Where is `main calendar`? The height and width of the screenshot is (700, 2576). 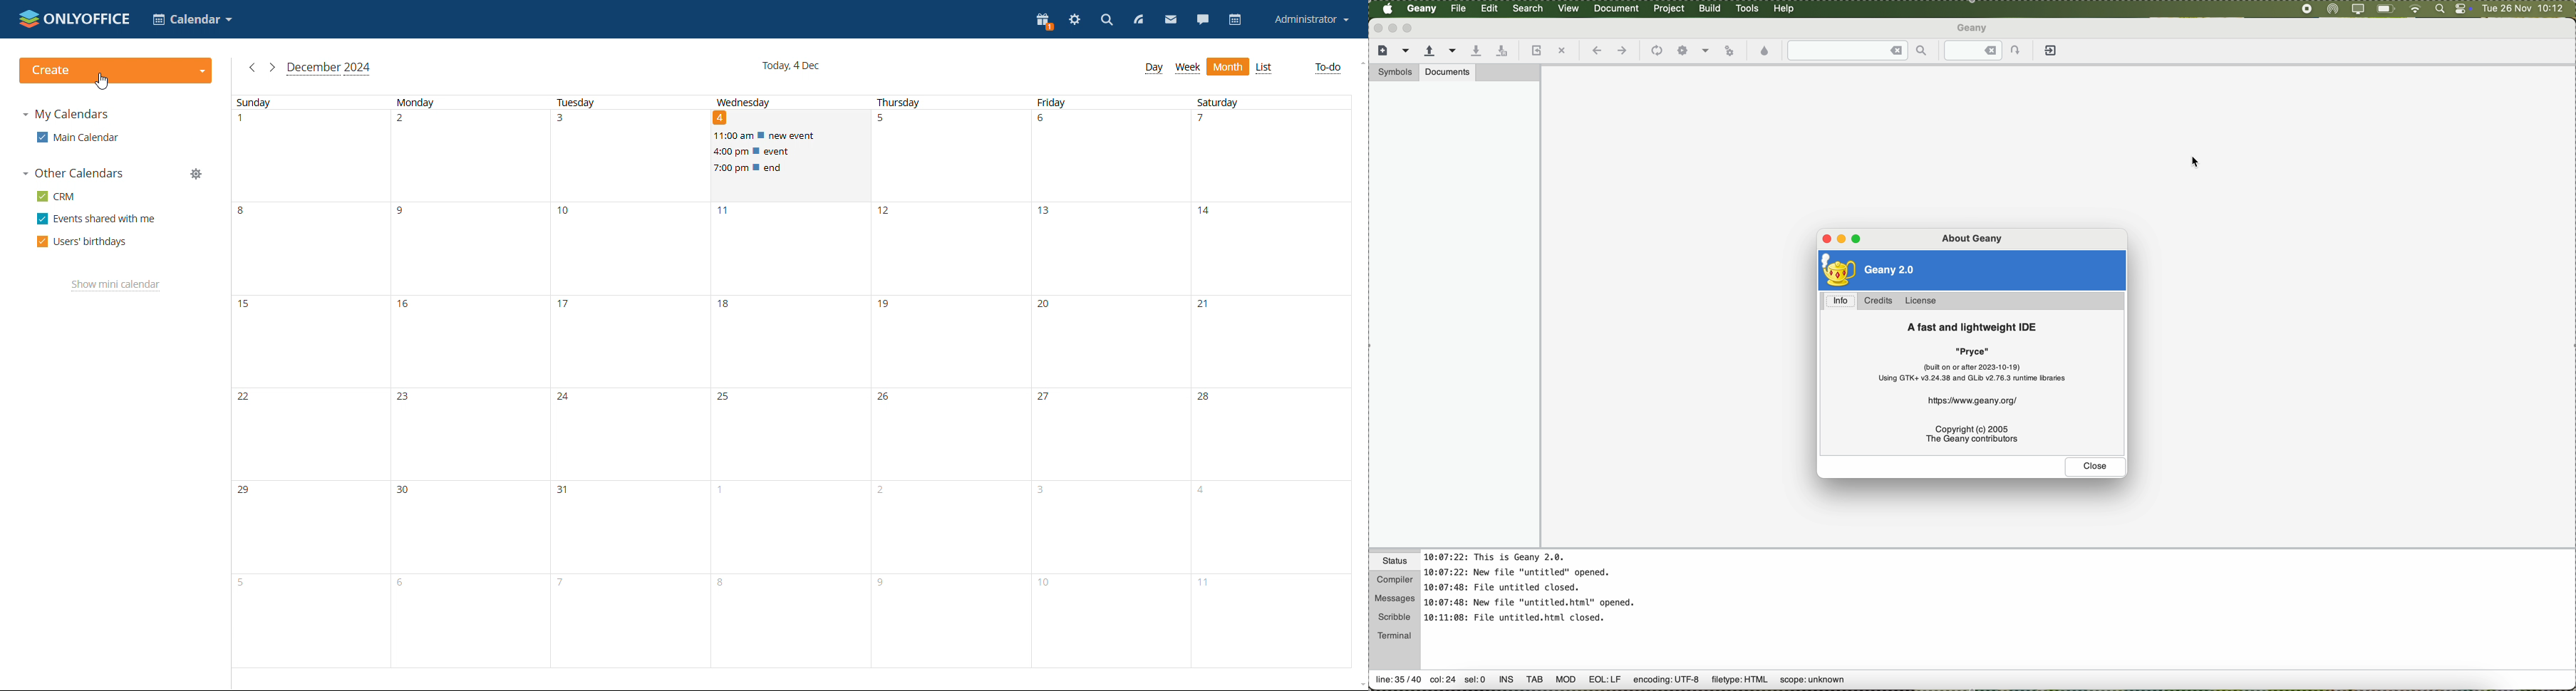
main calendar is located at coordinates (77, 137).